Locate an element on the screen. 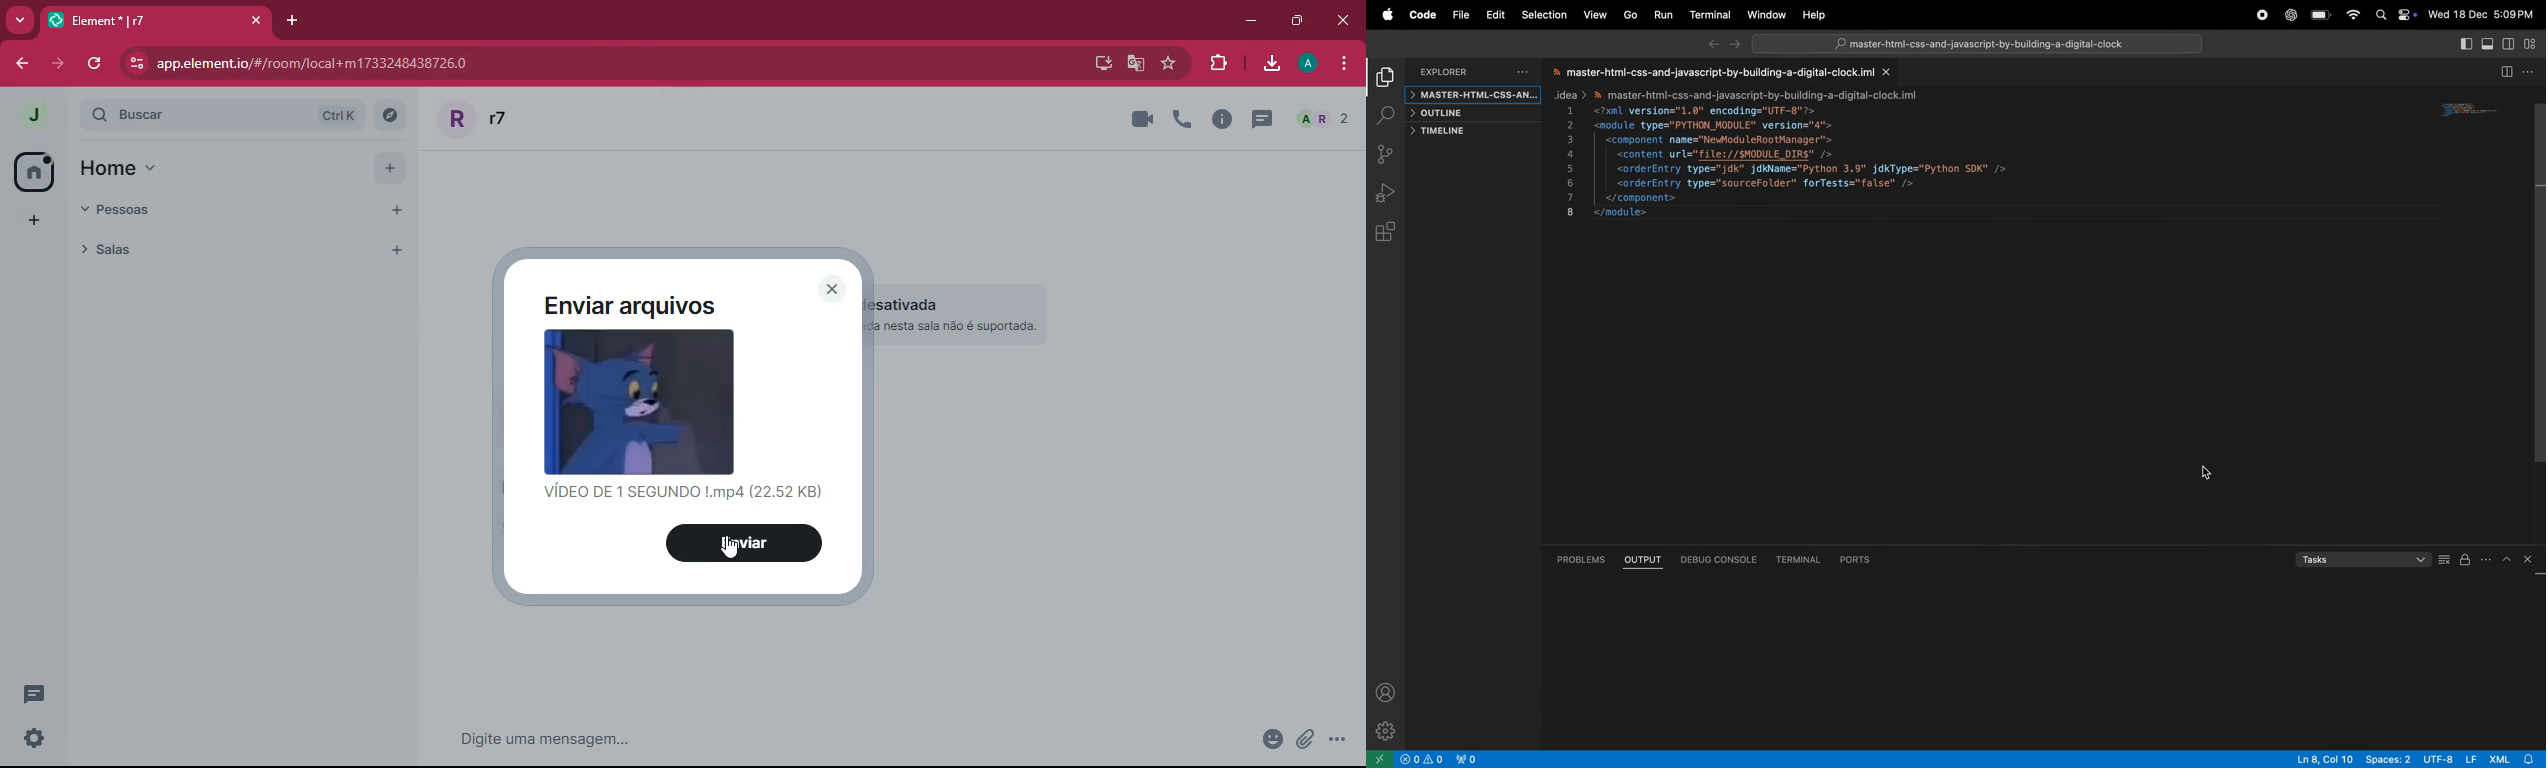 The image size is (2548, 784). enviar arquivos is located at coordinates (649, 305).